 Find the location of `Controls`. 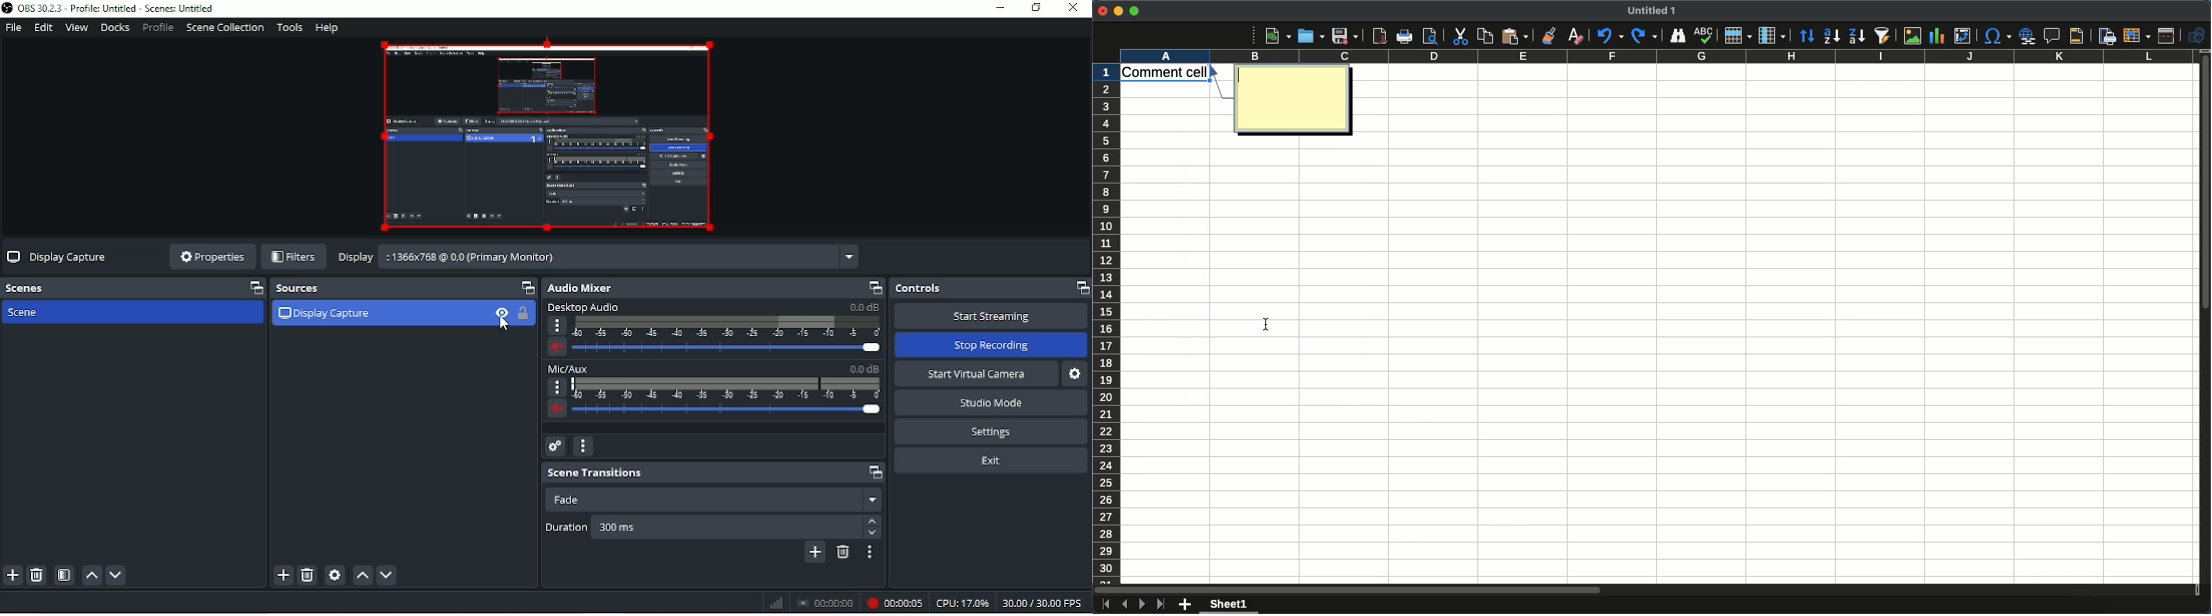

Controls is located at coordinates (990, 289).